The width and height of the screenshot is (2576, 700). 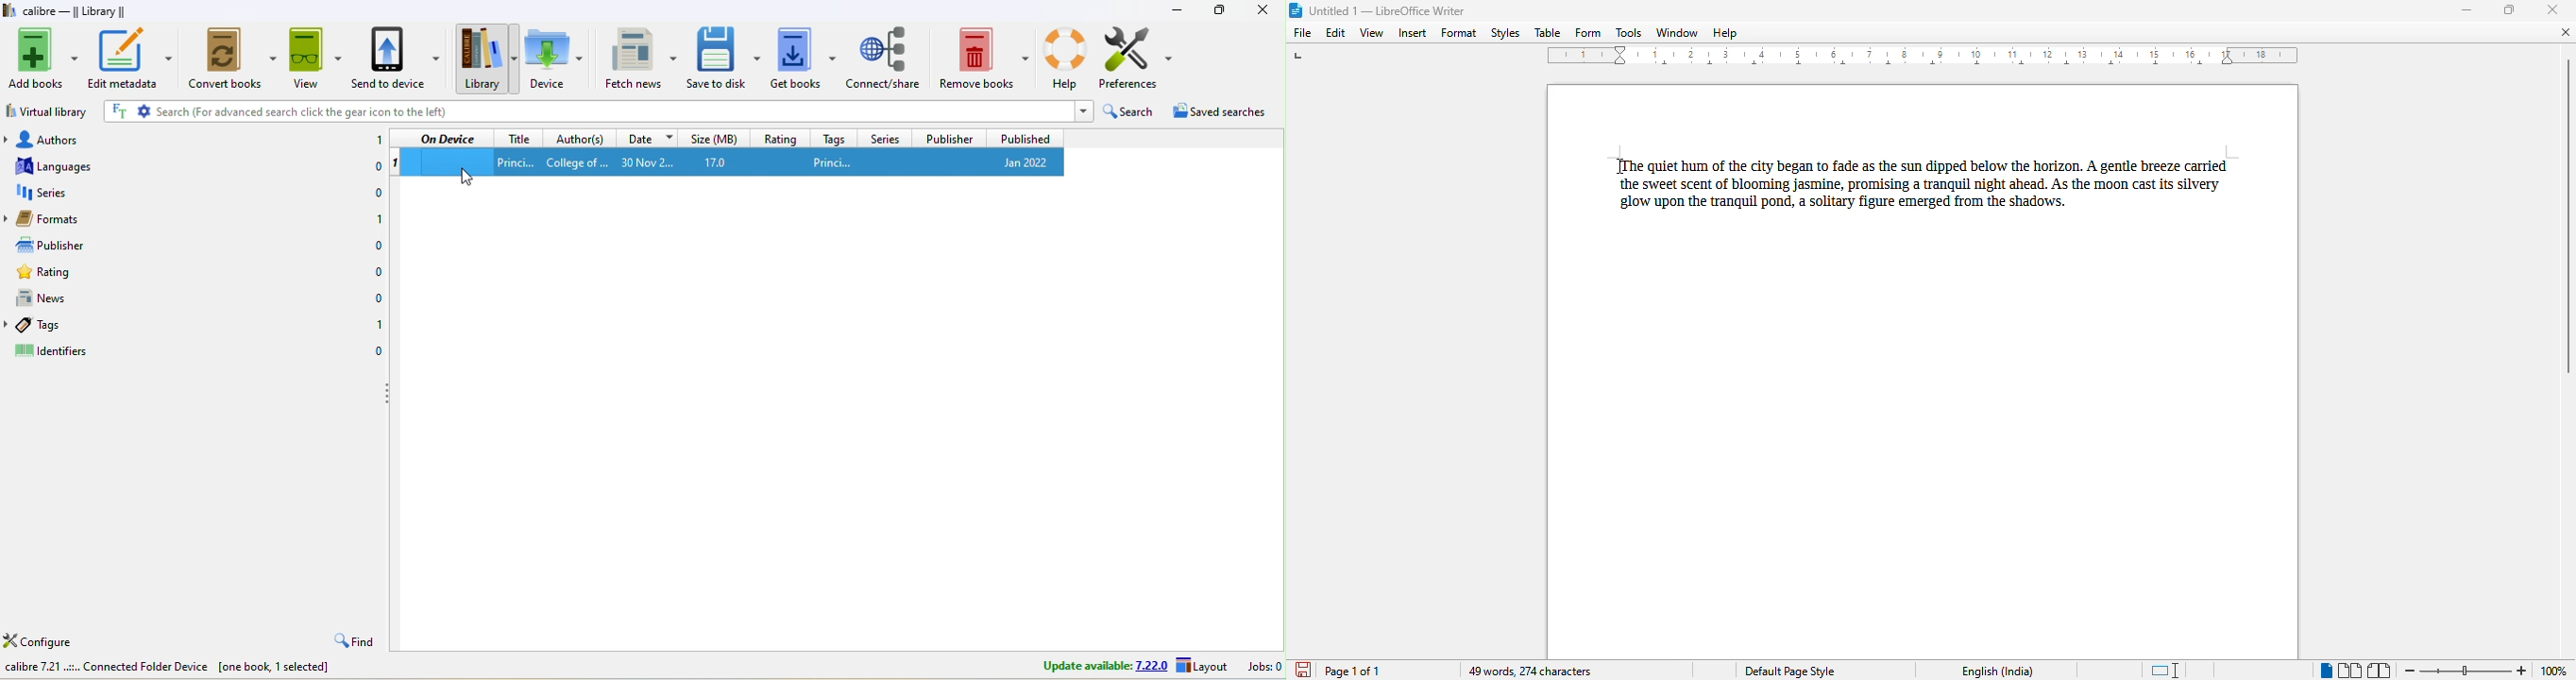 What do you see at coordinates (1529, 672) in the screenshot?
I see `49 words, 274 characters` at bounding box center [1529, 672].